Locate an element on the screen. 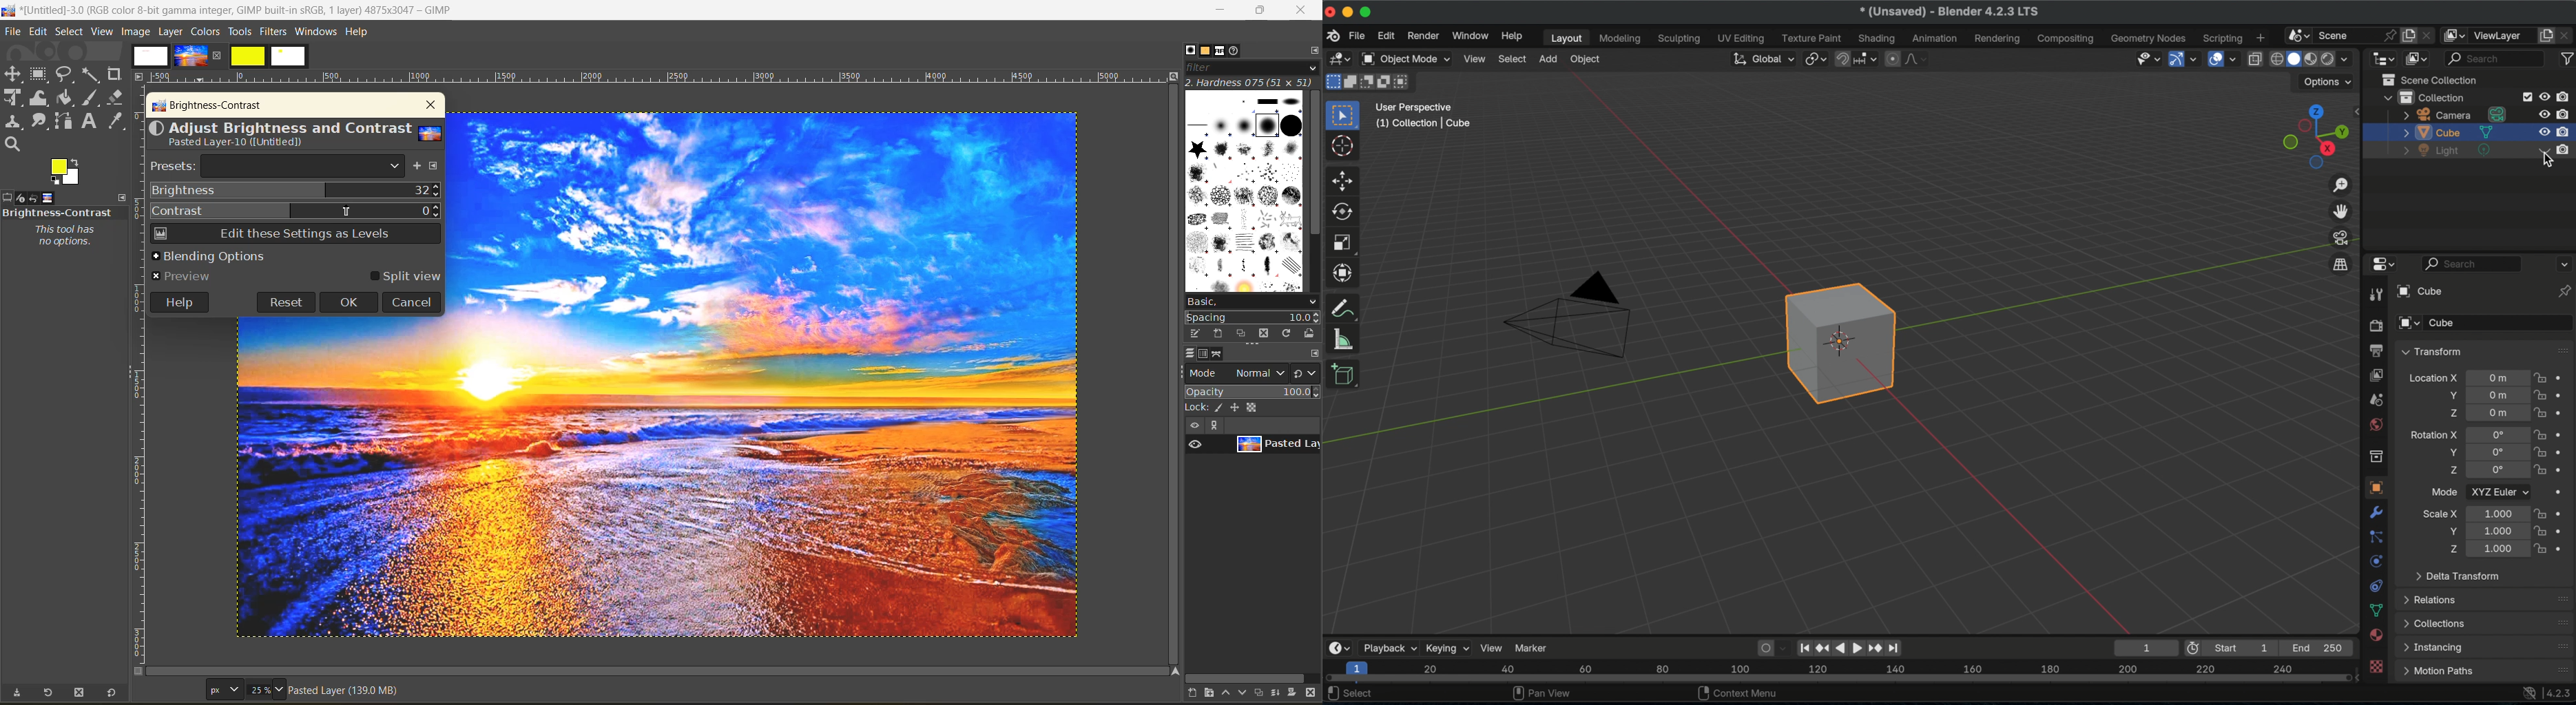 Image resolution: width=2576 pixels, height=728 pixels. layers is located at coordinates (1190, 353).